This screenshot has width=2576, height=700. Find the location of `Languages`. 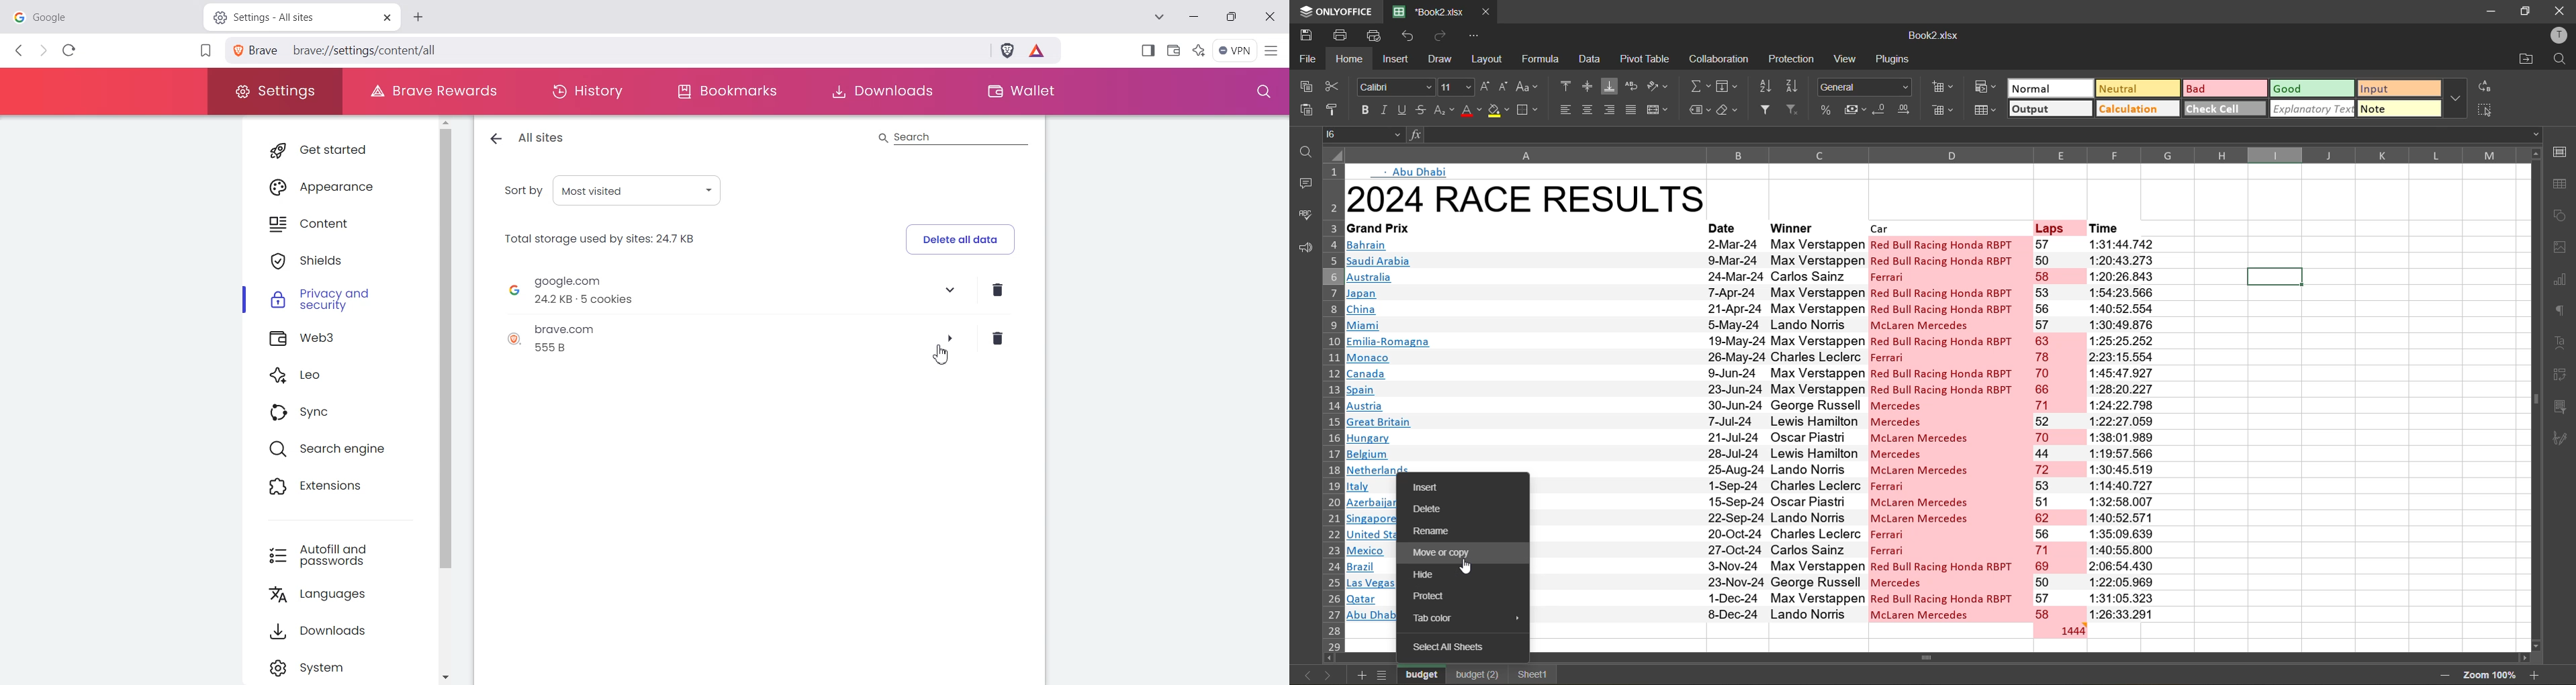

Languages is located at coordinates (338, 596).